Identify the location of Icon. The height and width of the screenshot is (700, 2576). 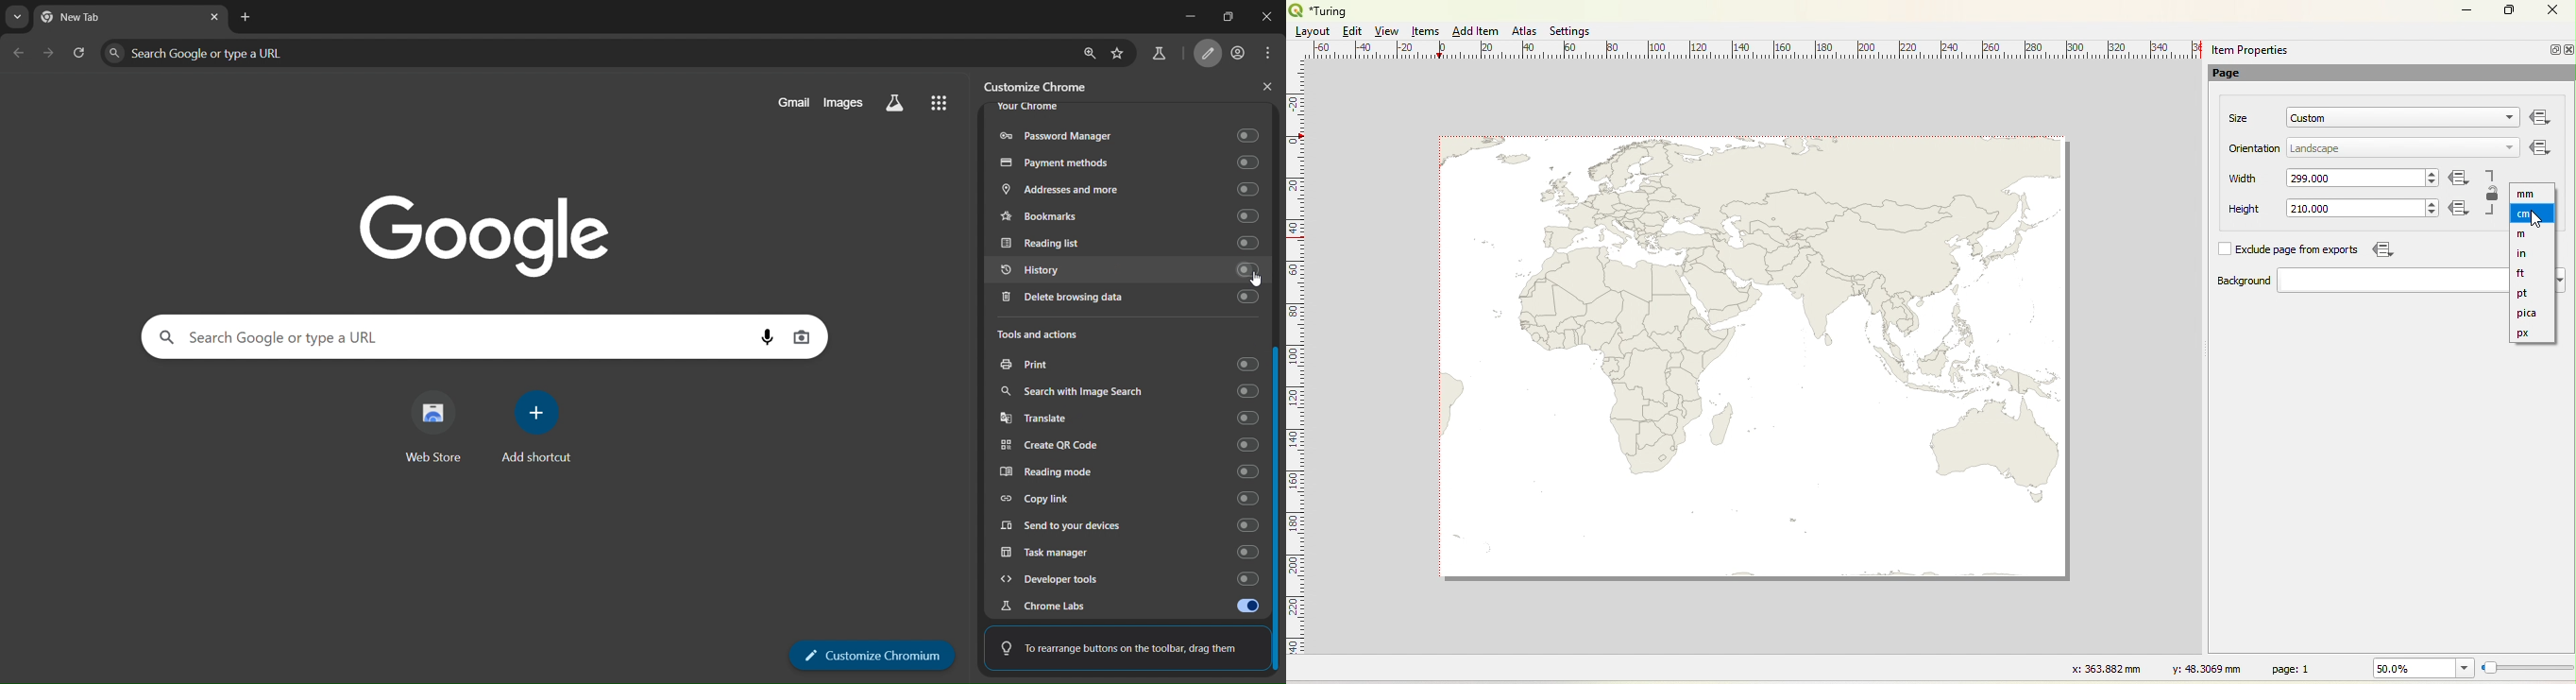
(2463, 210).